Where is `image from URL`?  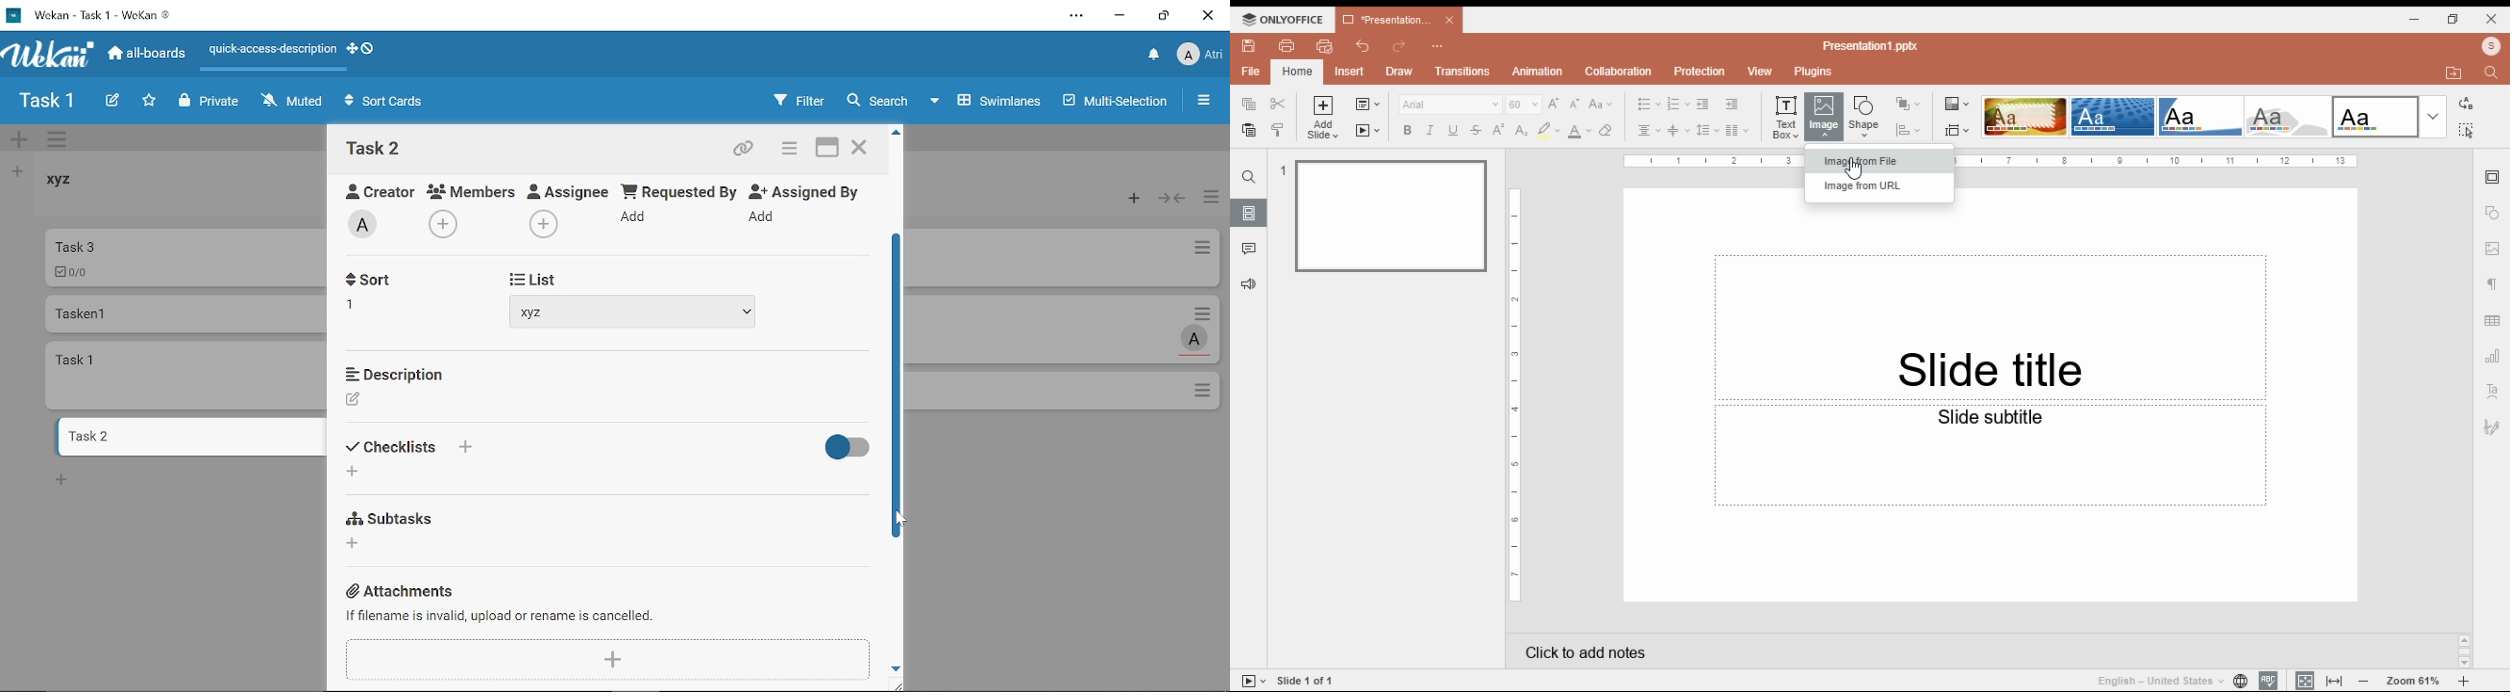 image from URL is located at coordinates (1874, 186).